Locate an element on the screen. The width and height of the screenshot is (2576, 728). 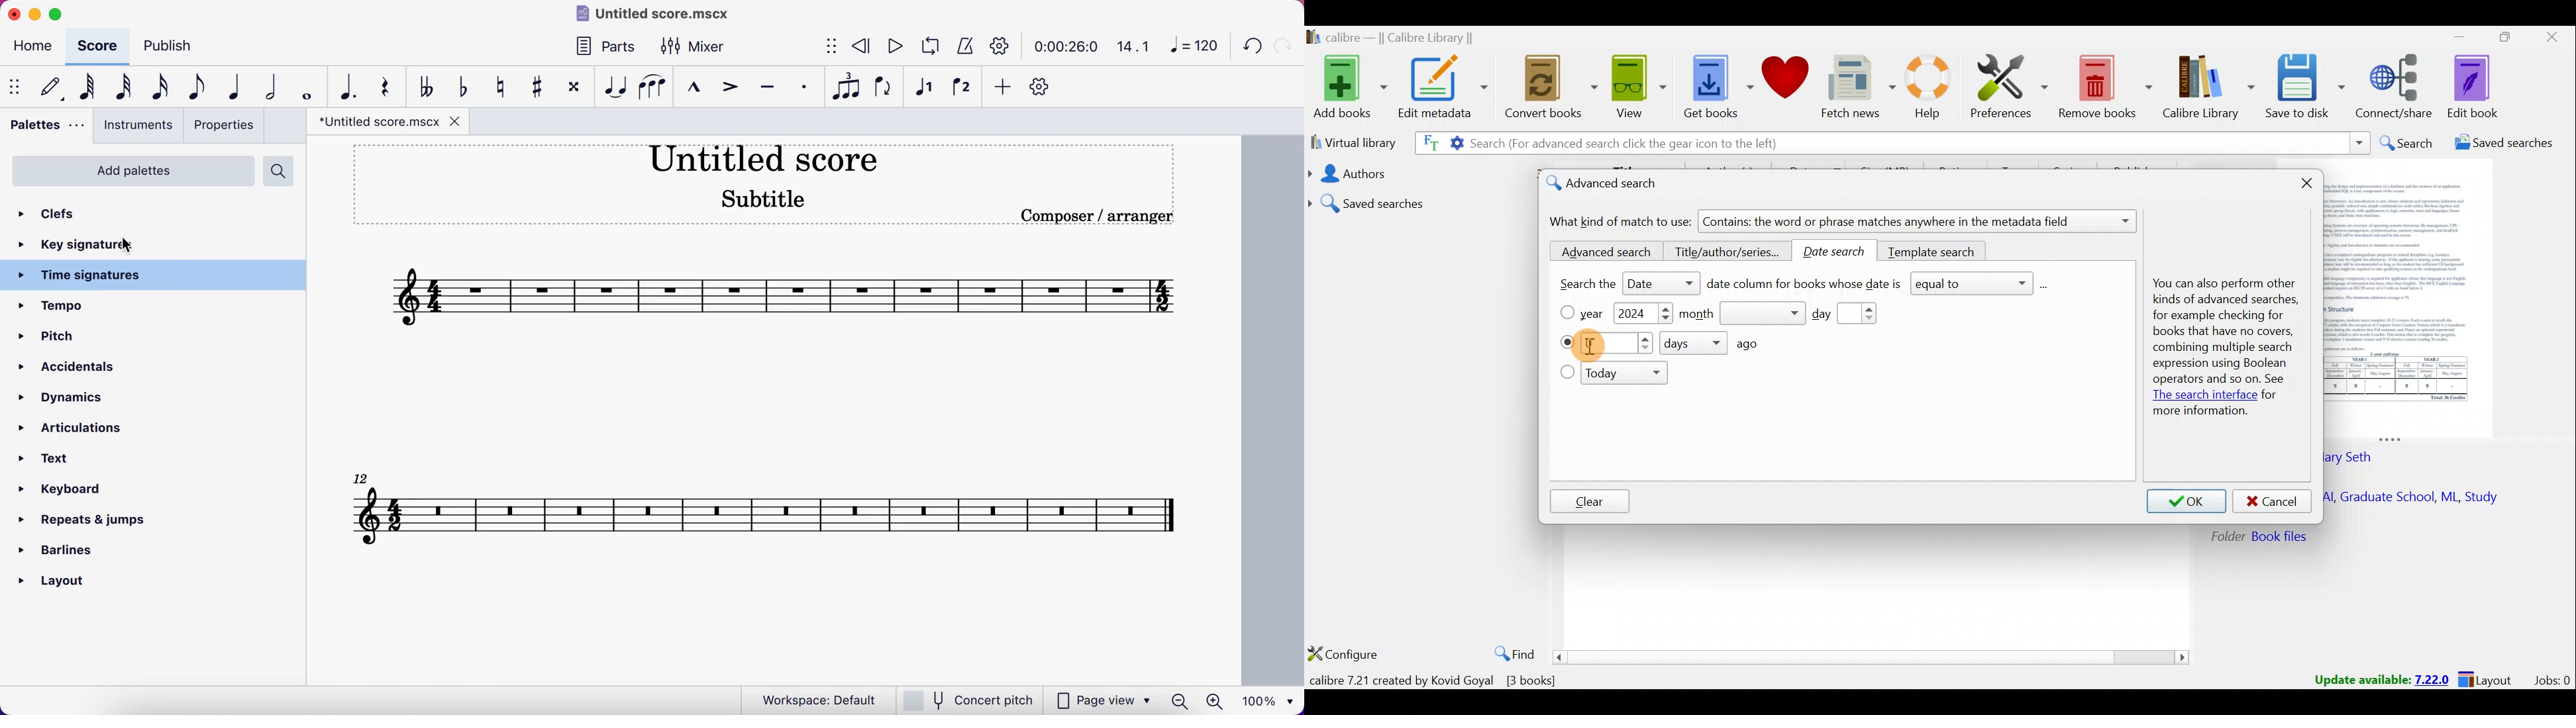
What kind of match to use: is located at coordinates (1622, 222).